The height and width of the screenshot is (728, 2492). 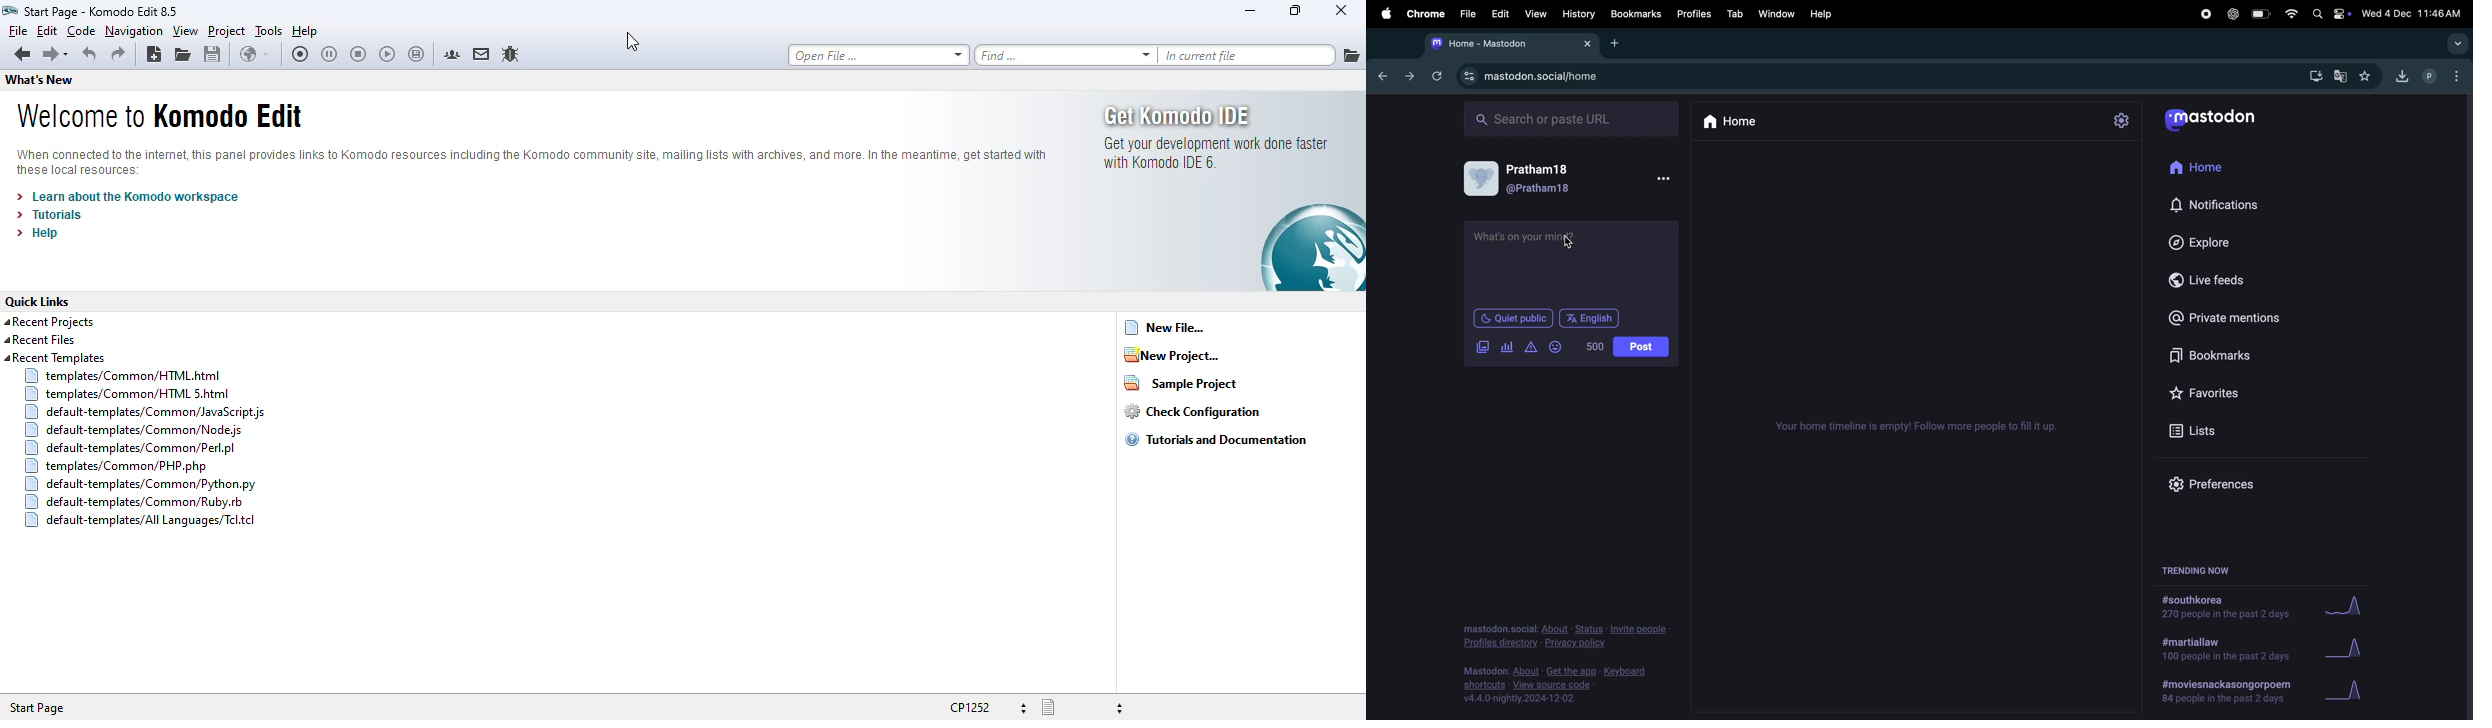 I want to click on emoji, so click(x=1559, y=346).